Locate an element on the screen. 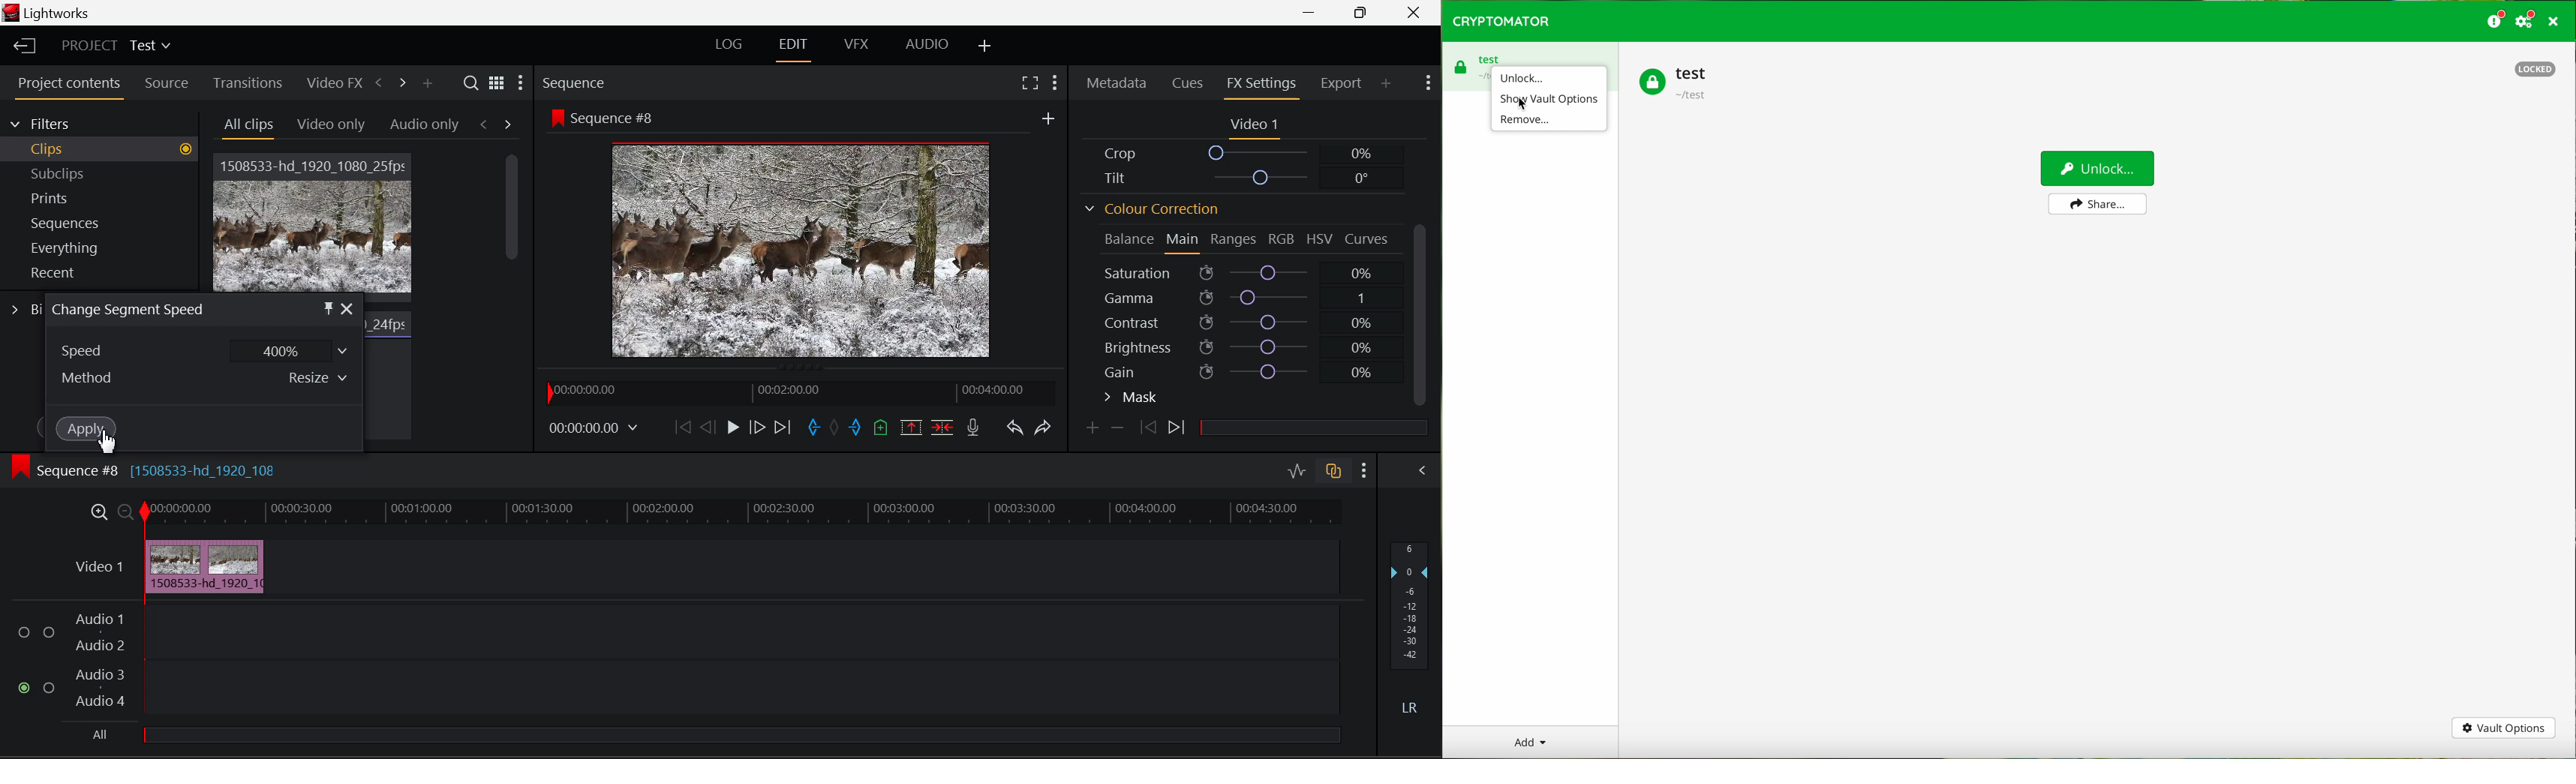 The height and width of the screenshot is (784, 2576). Video Clip 1 is located at coordinates (314, 224).